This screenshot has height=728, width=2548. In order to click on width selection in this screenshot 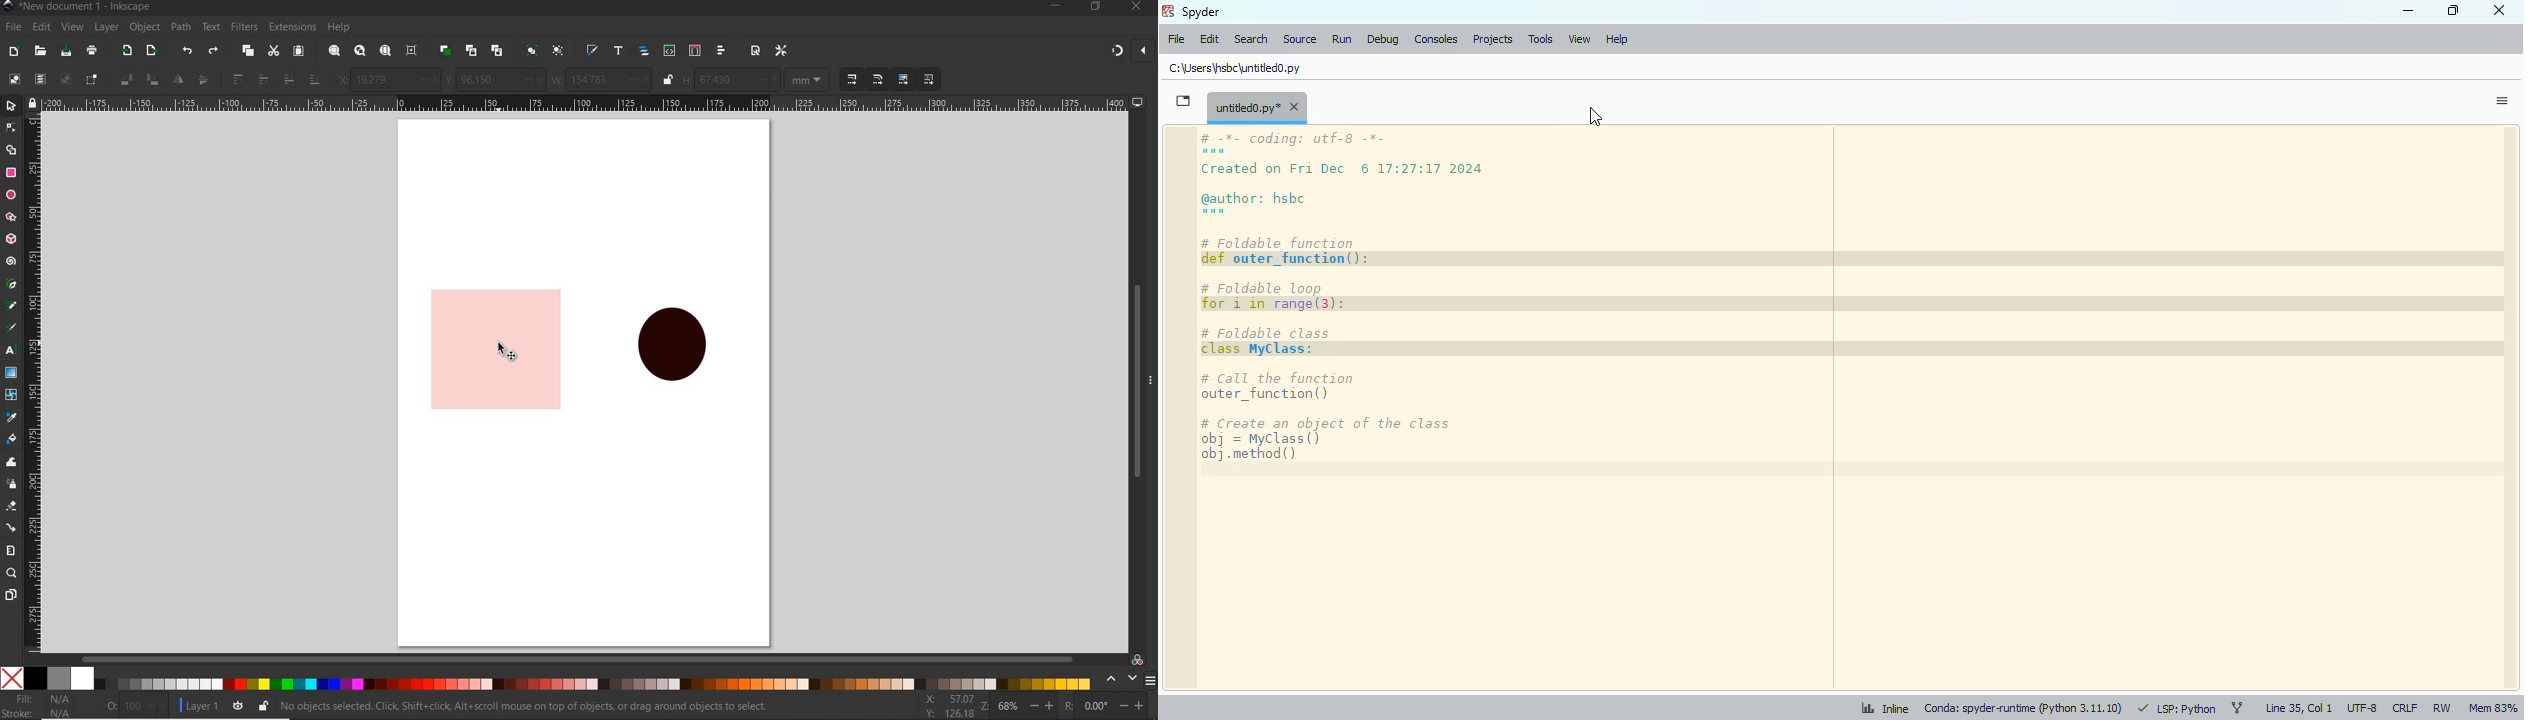, I will do `click(599, 81)`.